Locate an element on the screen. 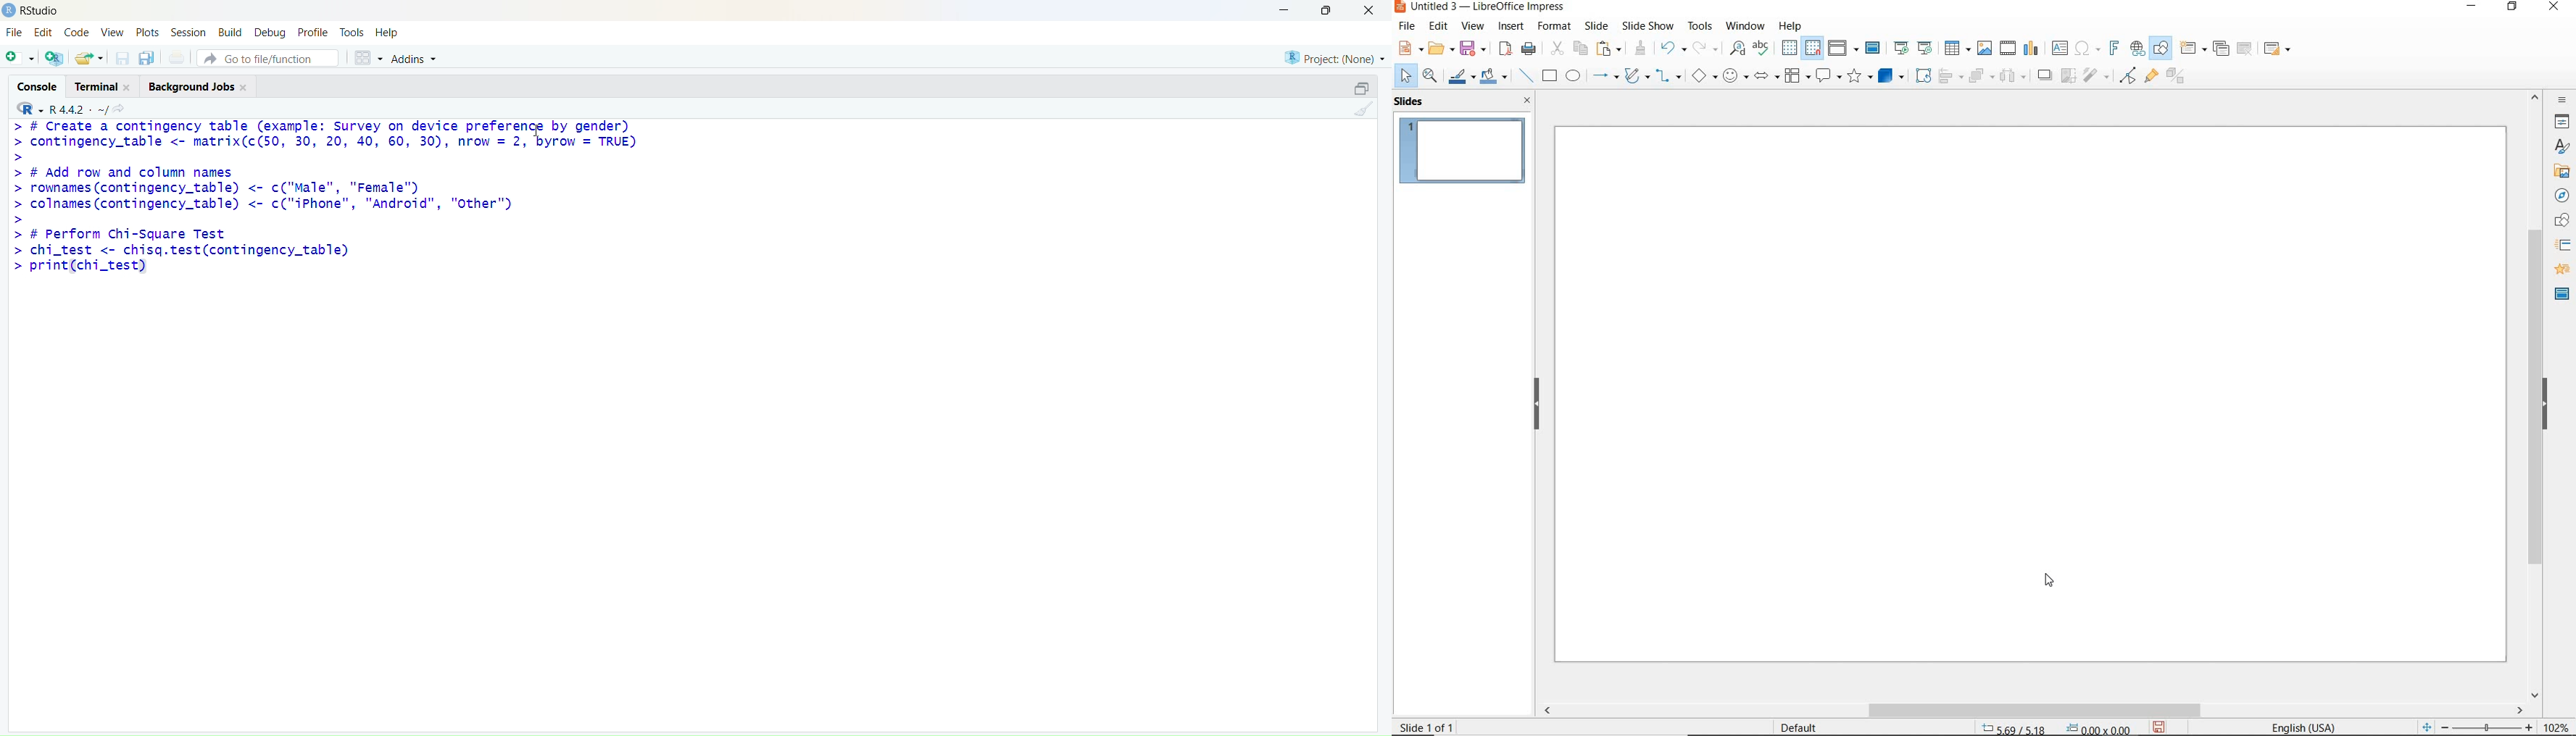 This screenshot has width=2576, height=756. > # Add row and column names
> rownames (contingency_table) <- c("Male", "Female™)
> colnames (contingency_table) <- c("iPhone", "Android", "Other") is located at coordinates (263, 189).